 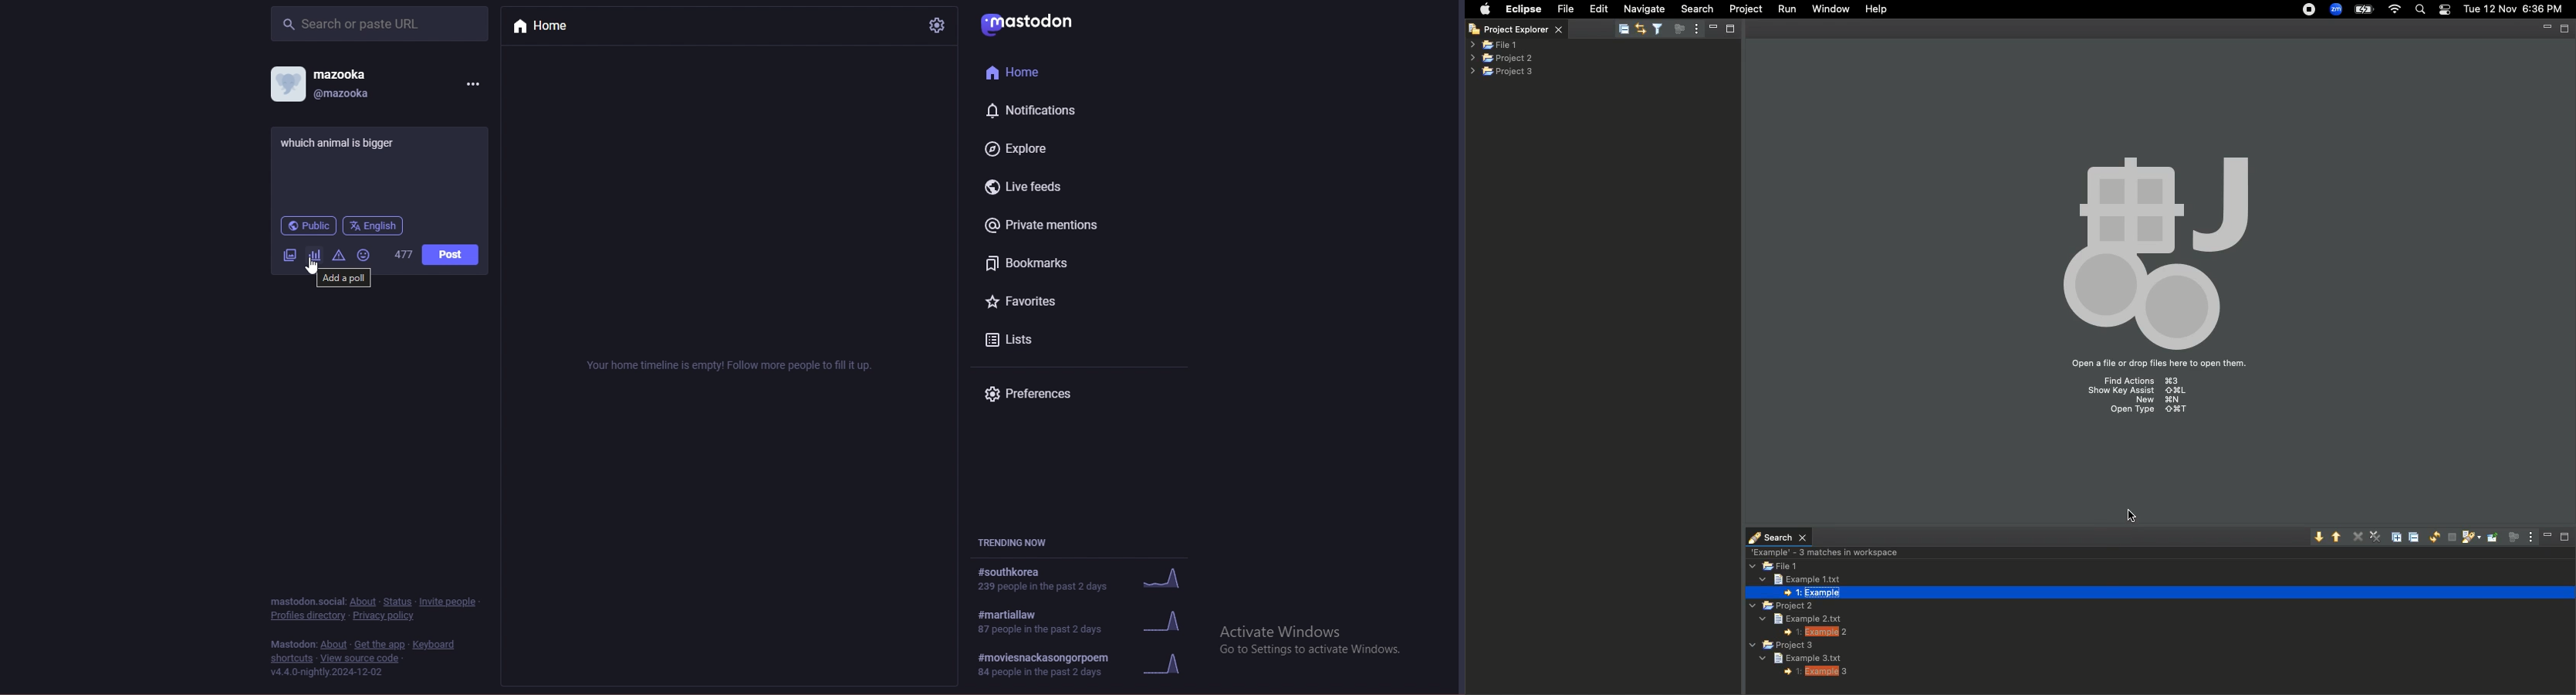 What do you see at coordinates (1025, 543) in the screenshot?
I see `trending now` at bounding box center [1025, 543].